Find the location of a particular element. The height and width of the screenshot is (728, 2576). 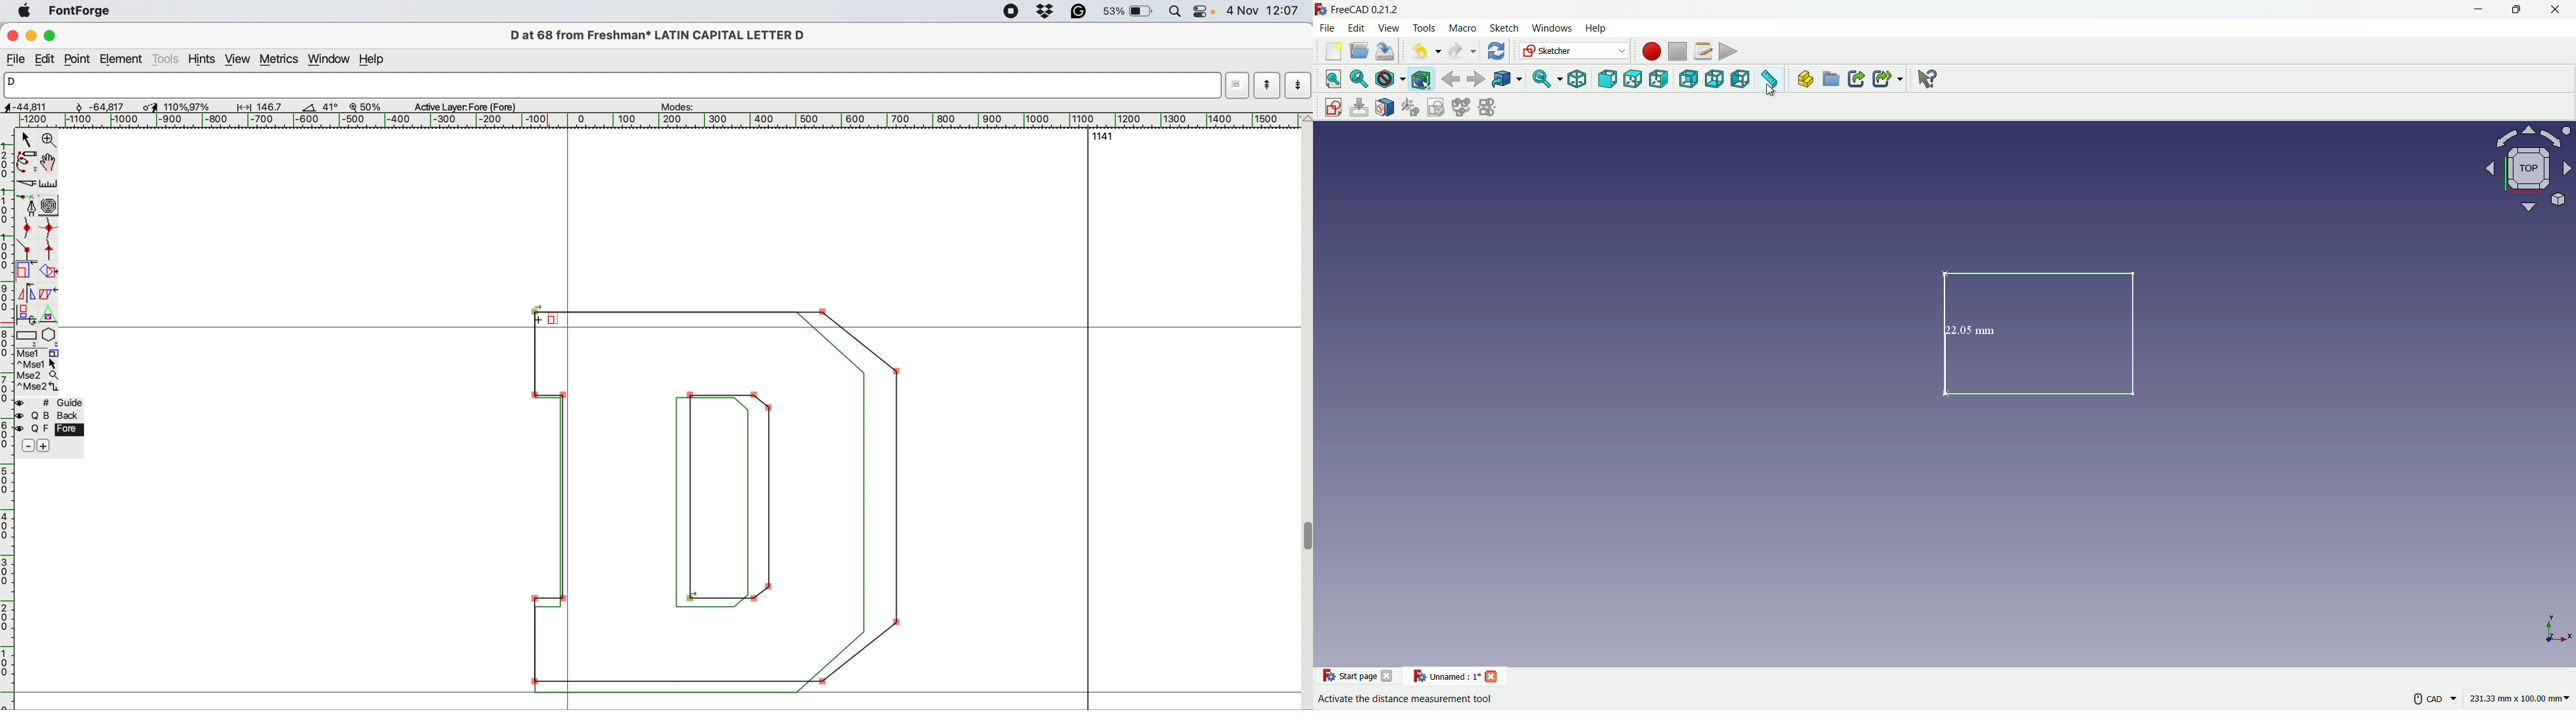

measuring unit is located at coordinates (2517, 700).